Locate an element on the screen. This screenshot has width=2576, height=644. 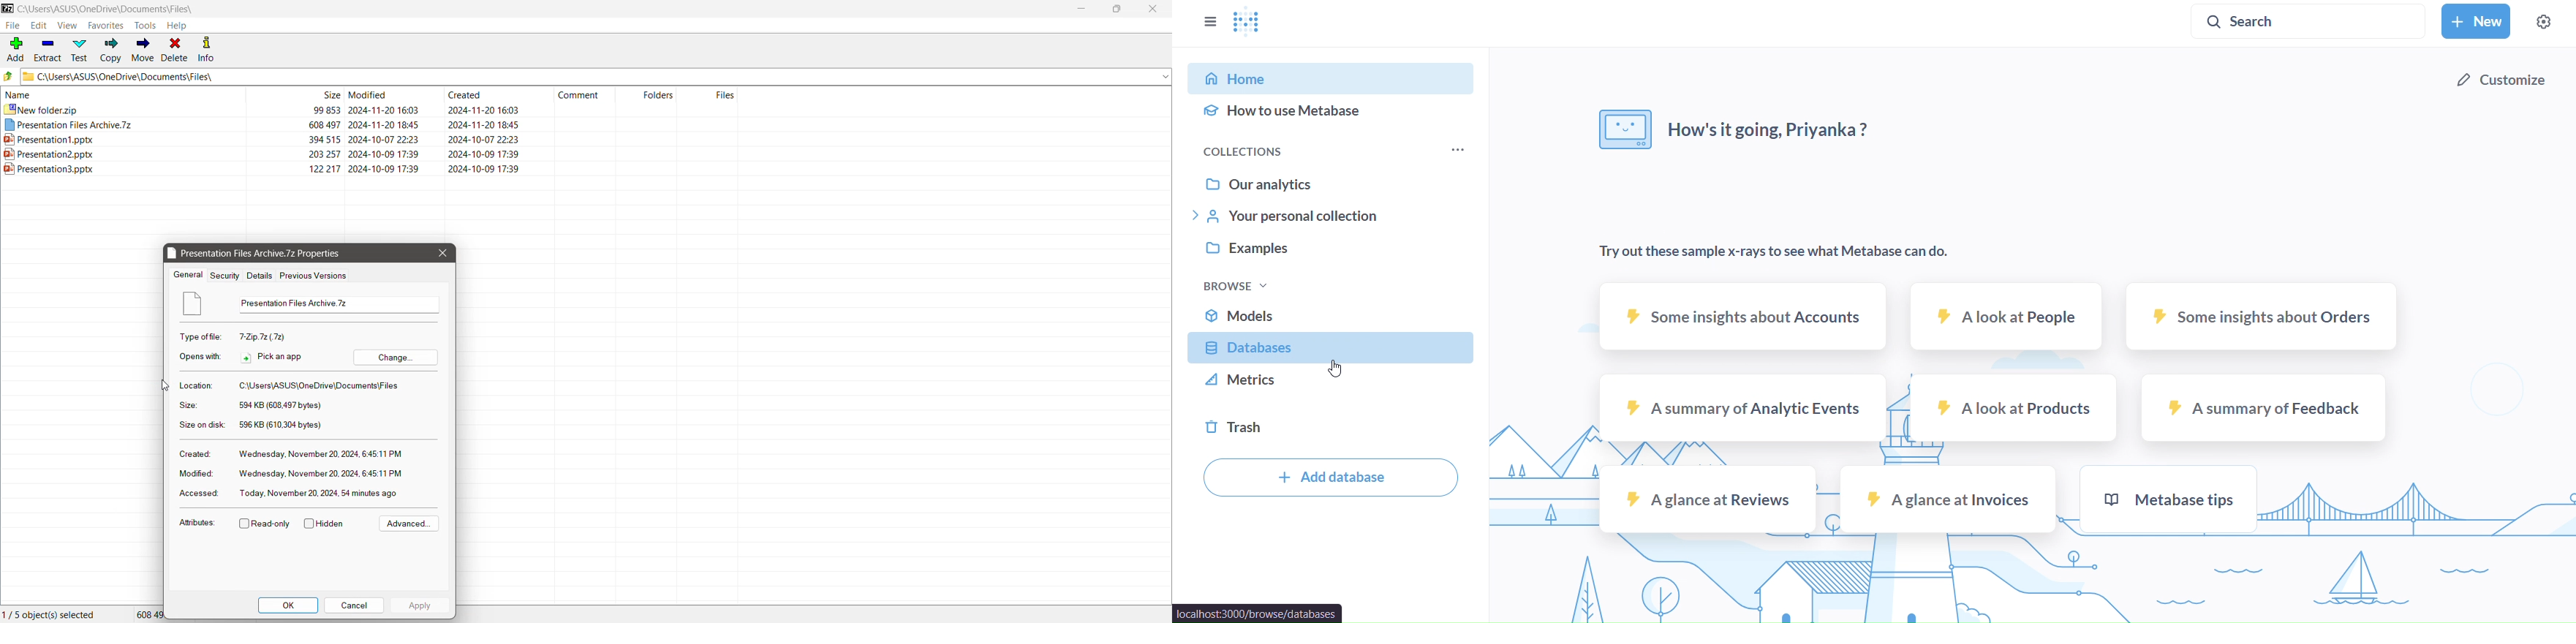
Hidden - Click to enable/disable is located at coordinates (324, 523).